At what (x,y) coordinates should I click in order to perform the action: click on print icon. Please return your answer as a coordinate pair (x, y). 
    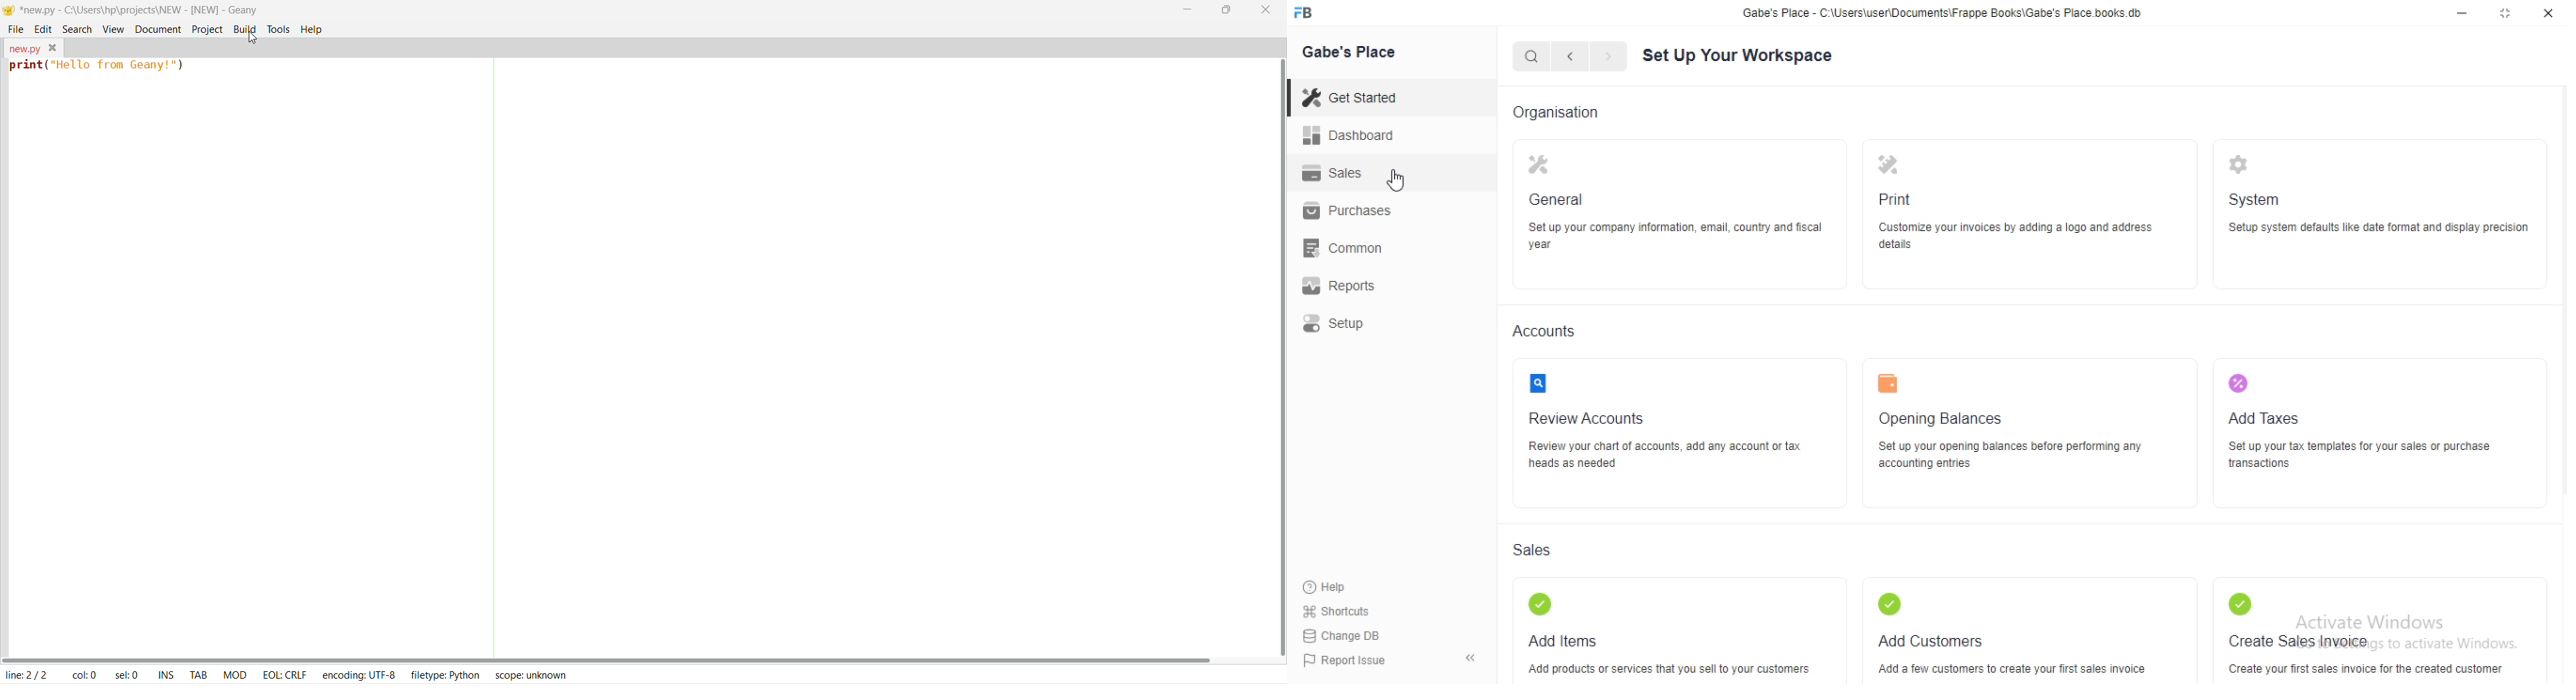
    Looking at the image, I should click on (1889, 165).